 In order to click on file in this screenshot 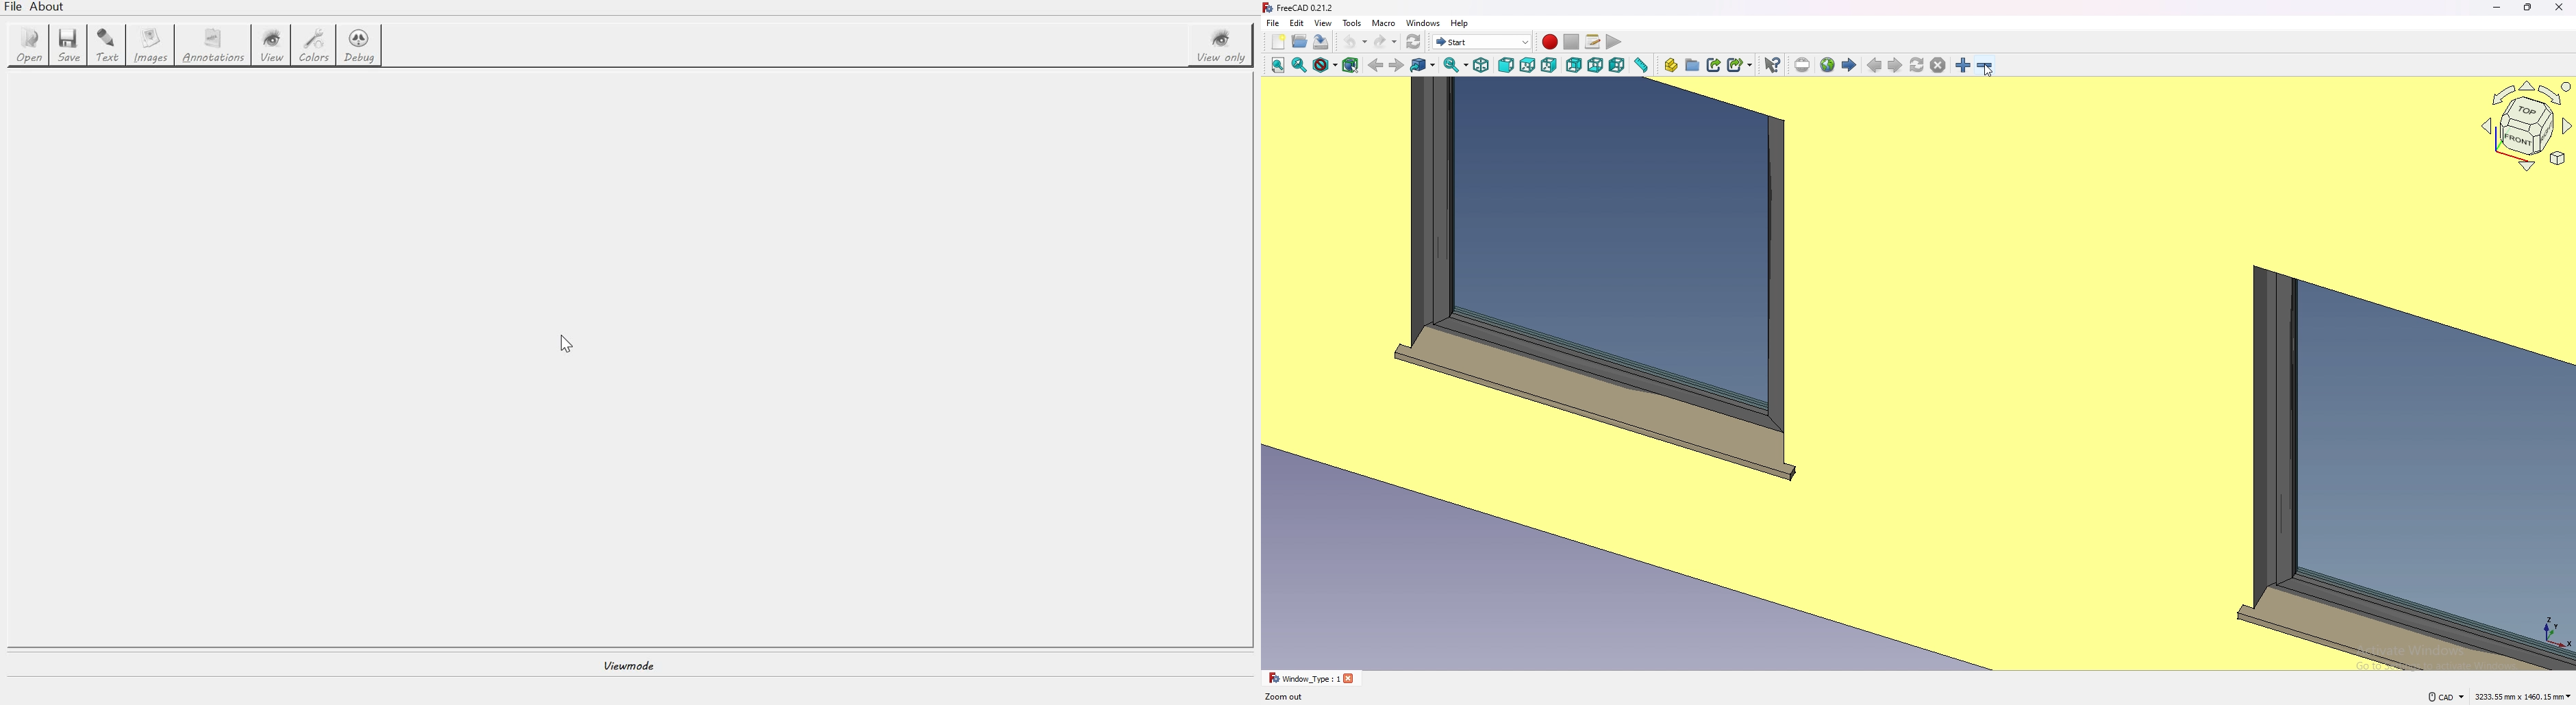, I will do `click(1273, 23)`.